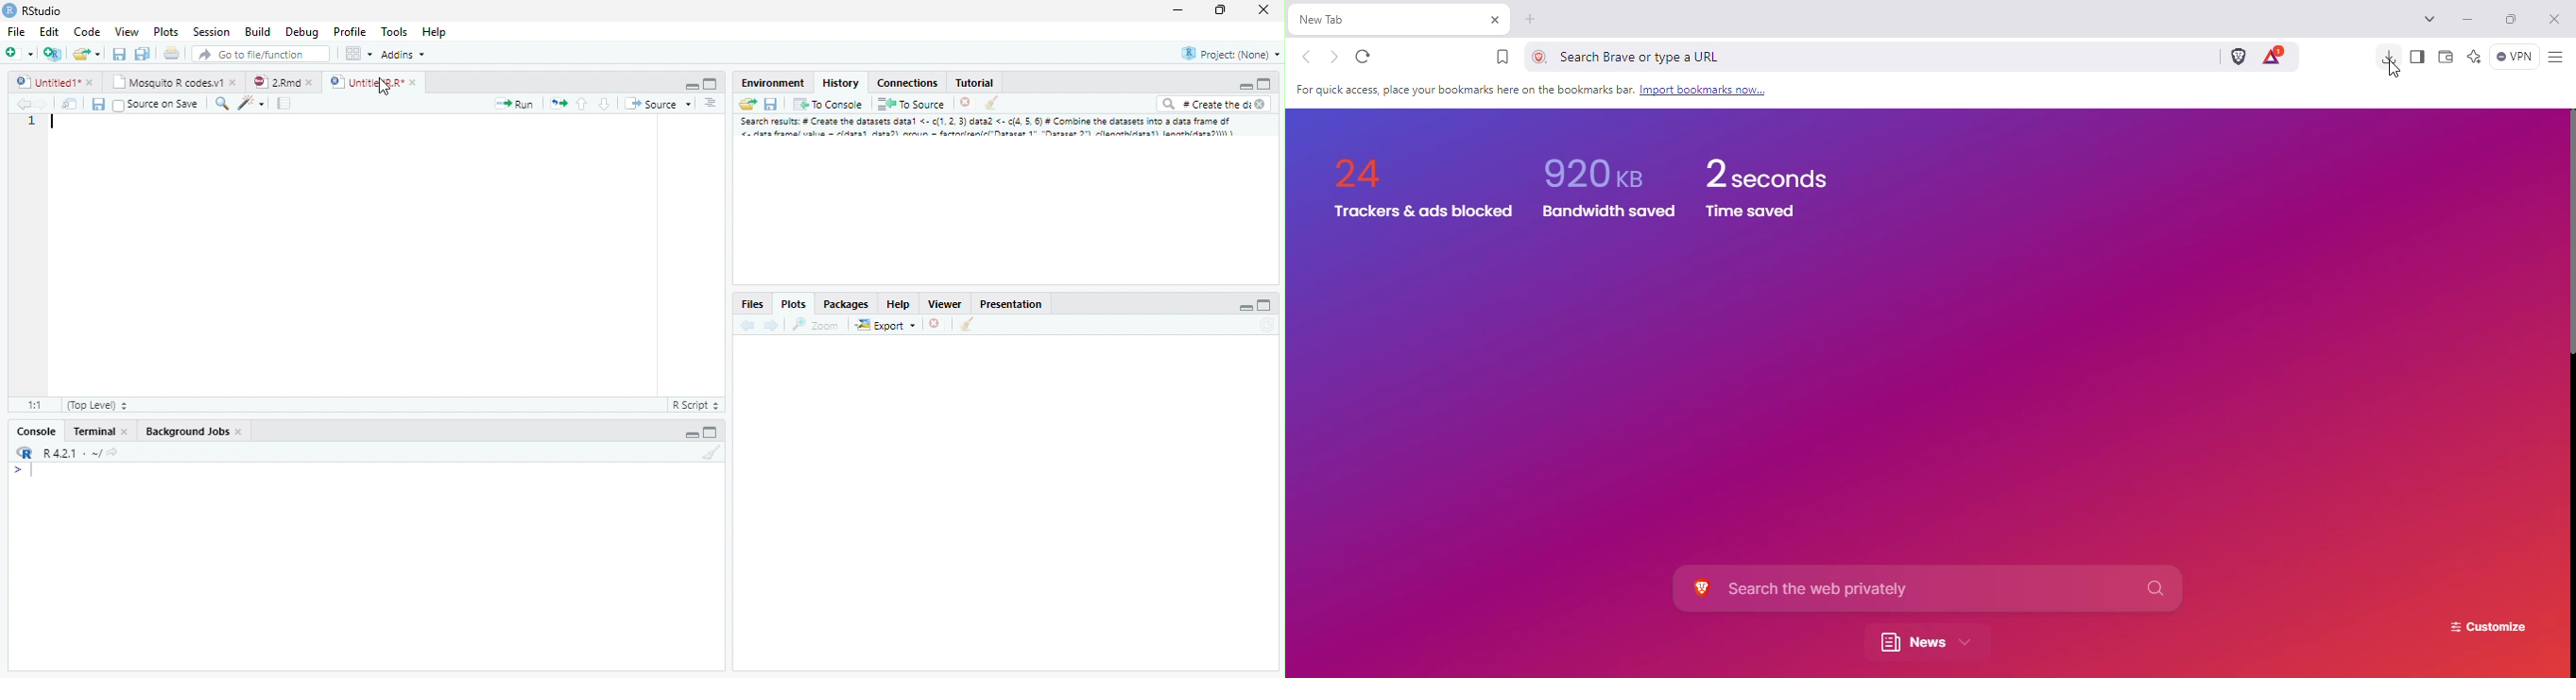  I want to click on Pages, so click(283, 105).